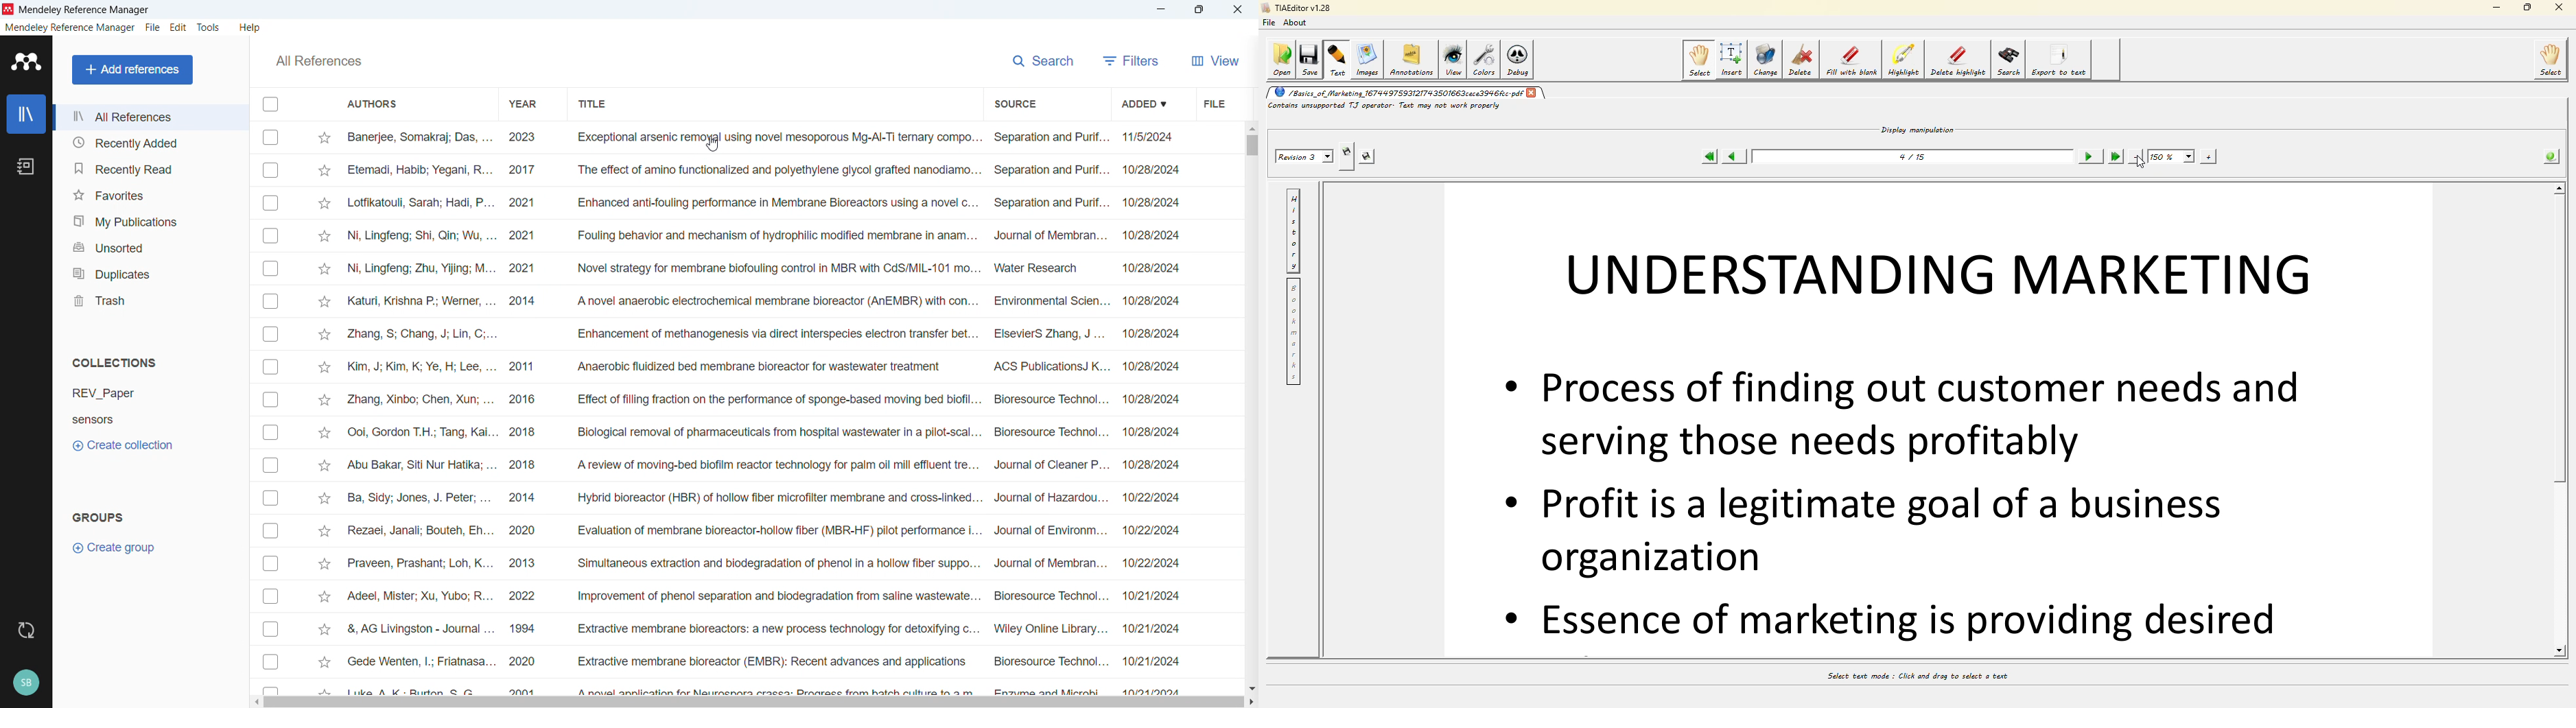 Image resolution: width=2576 pixels, height=728 pixels. I want to click on adeel,mister,xu,yubo,r, so click(419, 597).